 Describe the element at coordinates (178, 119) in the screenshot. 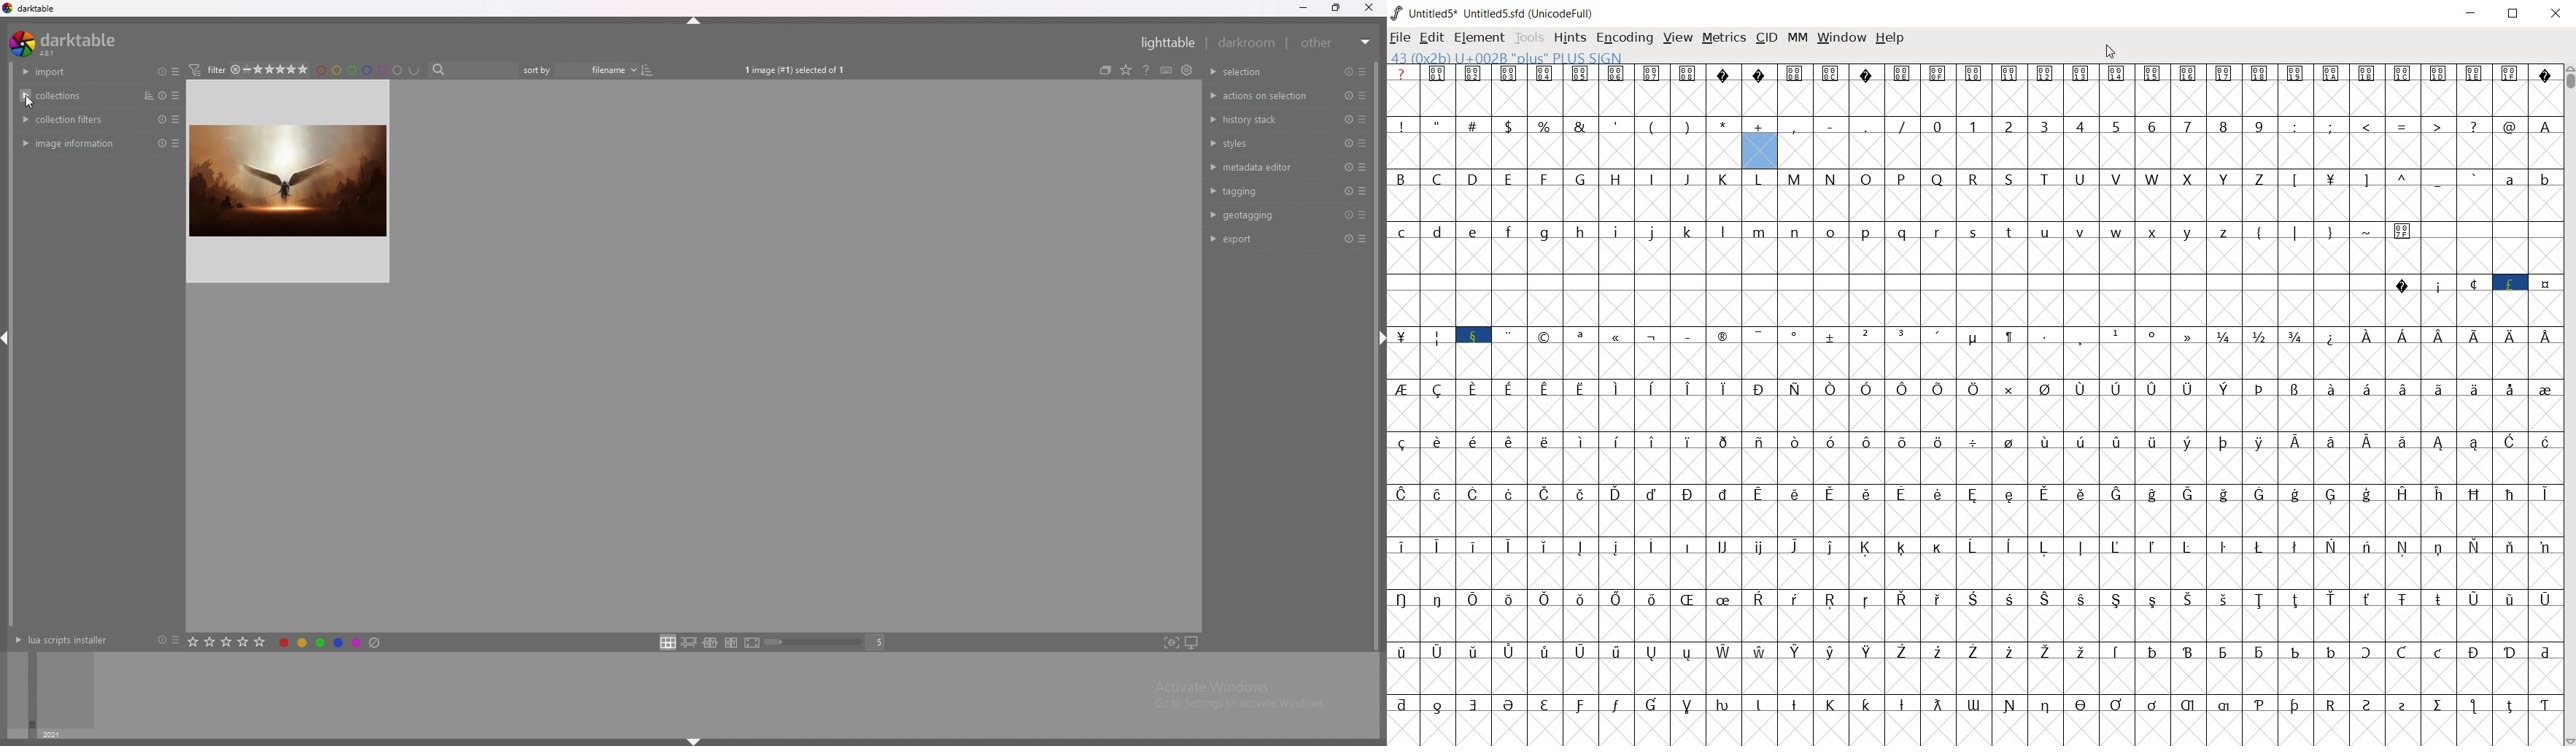

I see `presets` at that location.